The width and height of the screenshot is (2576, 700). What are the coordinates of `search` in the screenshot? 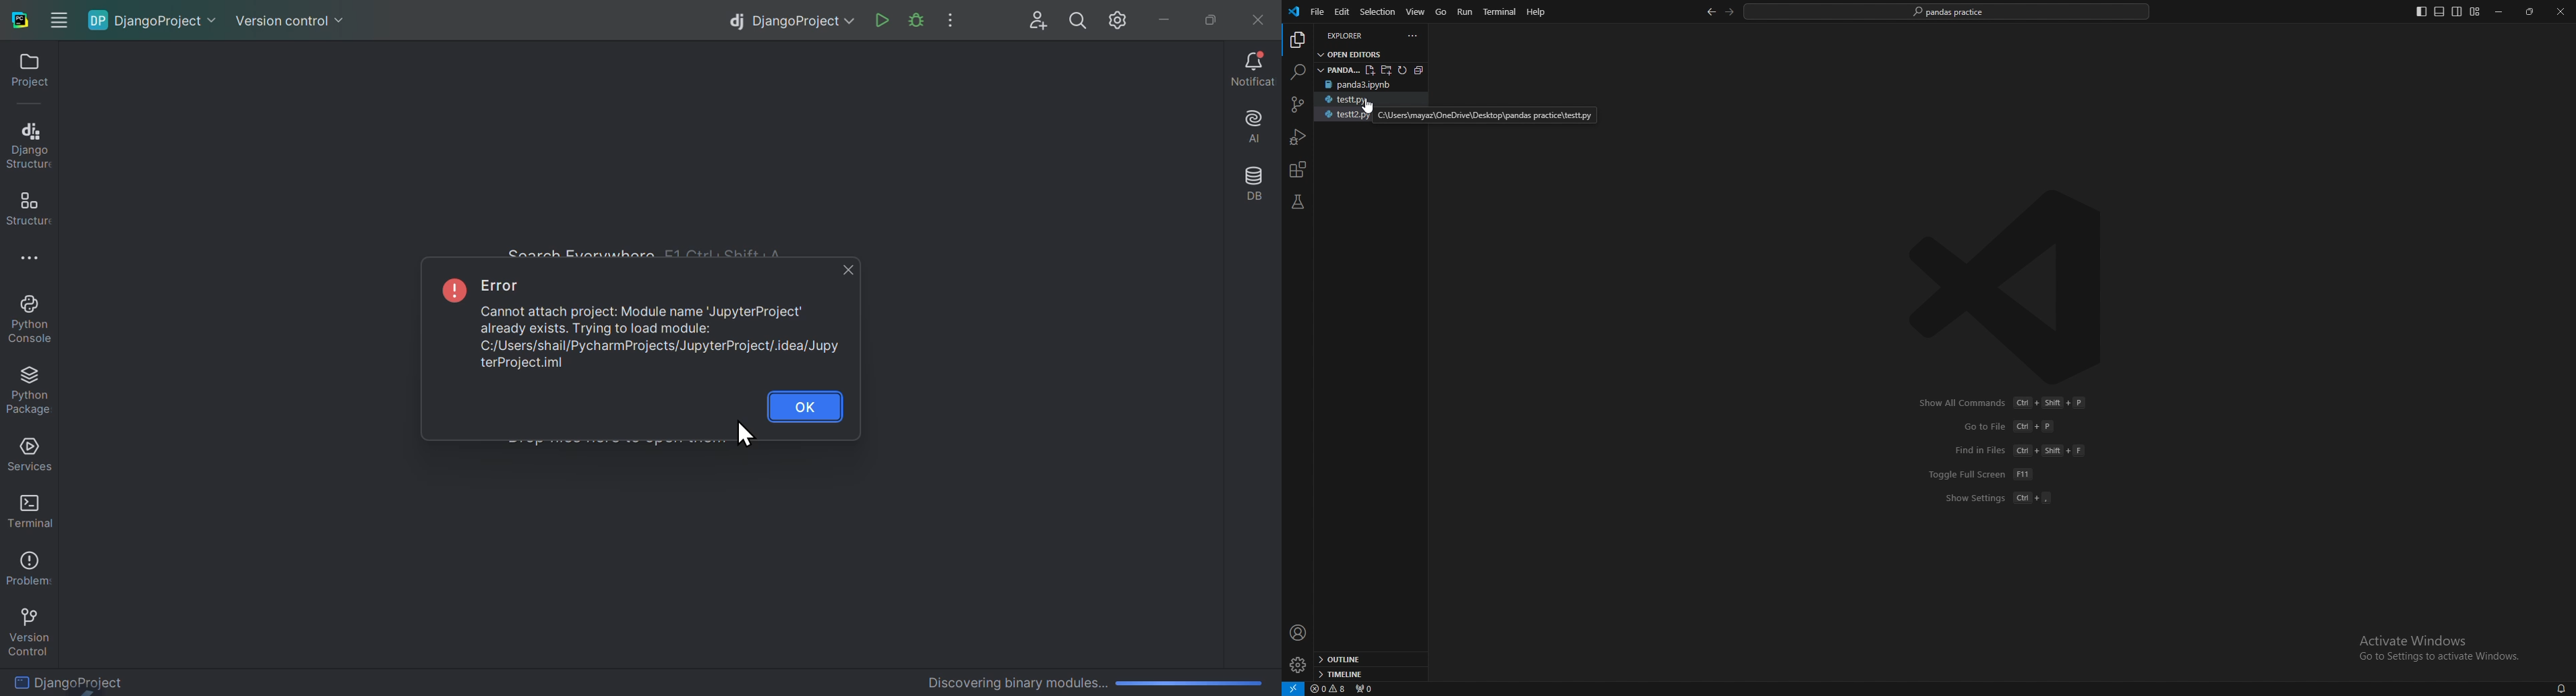 It's located at (1079, 21).